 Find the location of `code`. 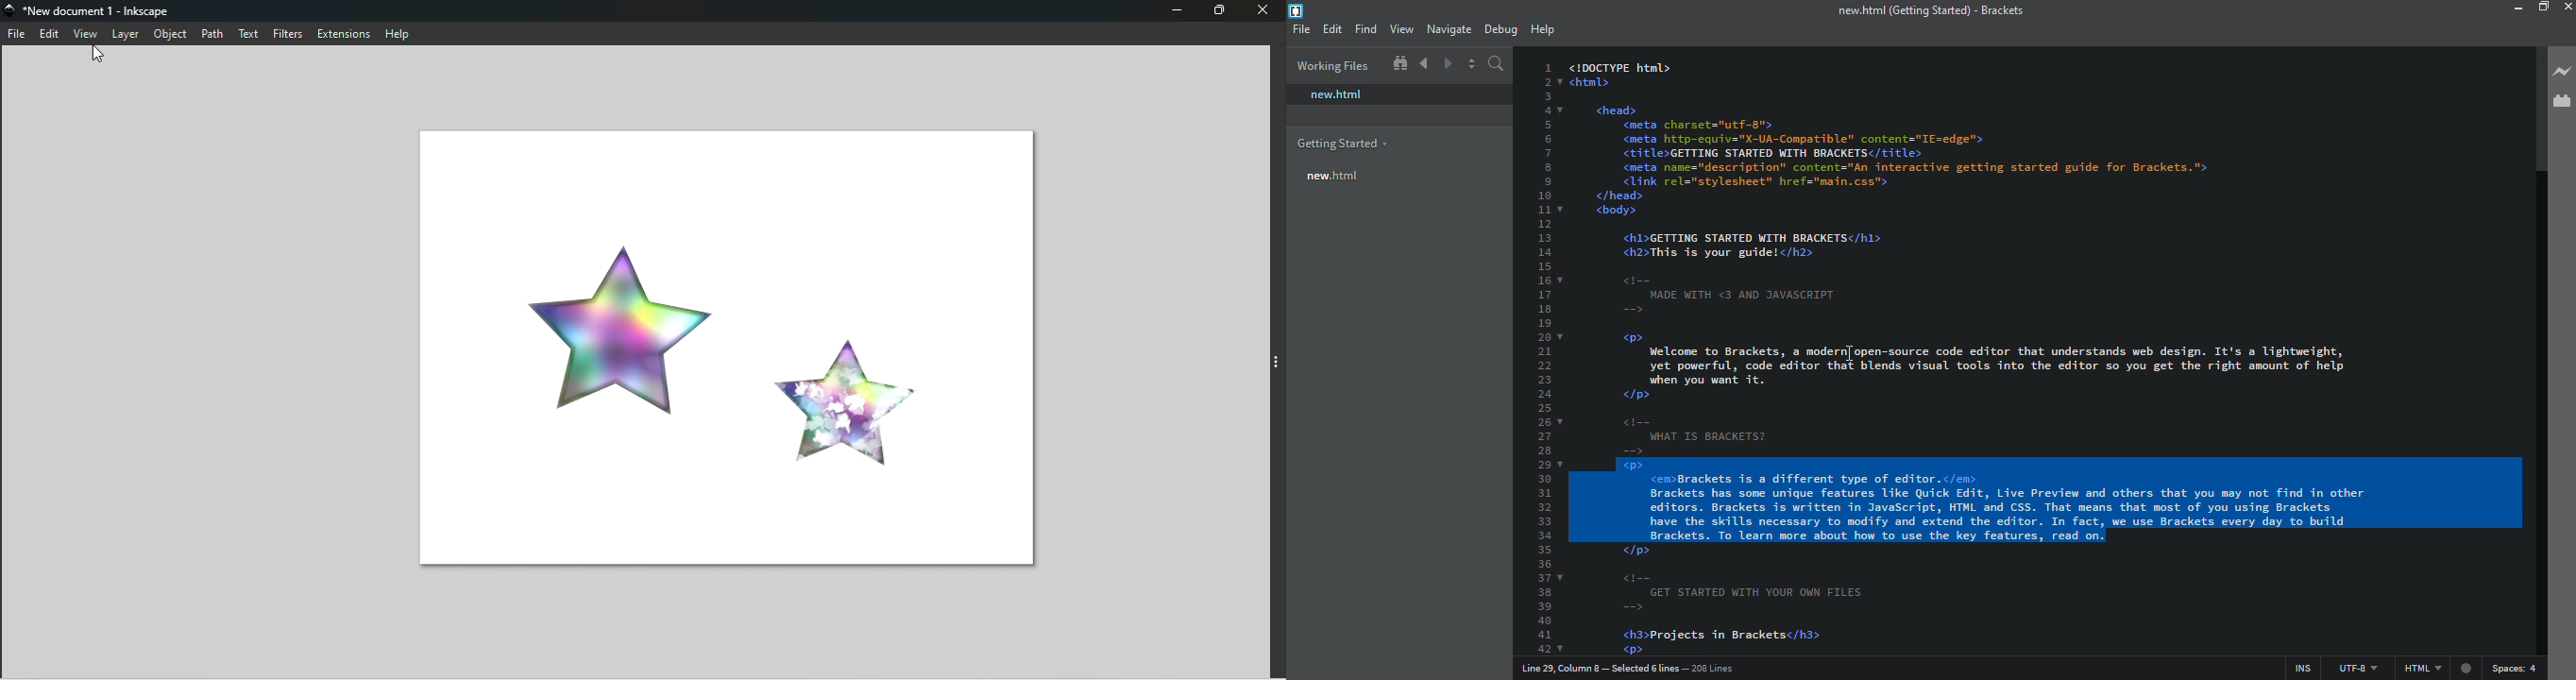

code is located at coordinates (1967, 249).